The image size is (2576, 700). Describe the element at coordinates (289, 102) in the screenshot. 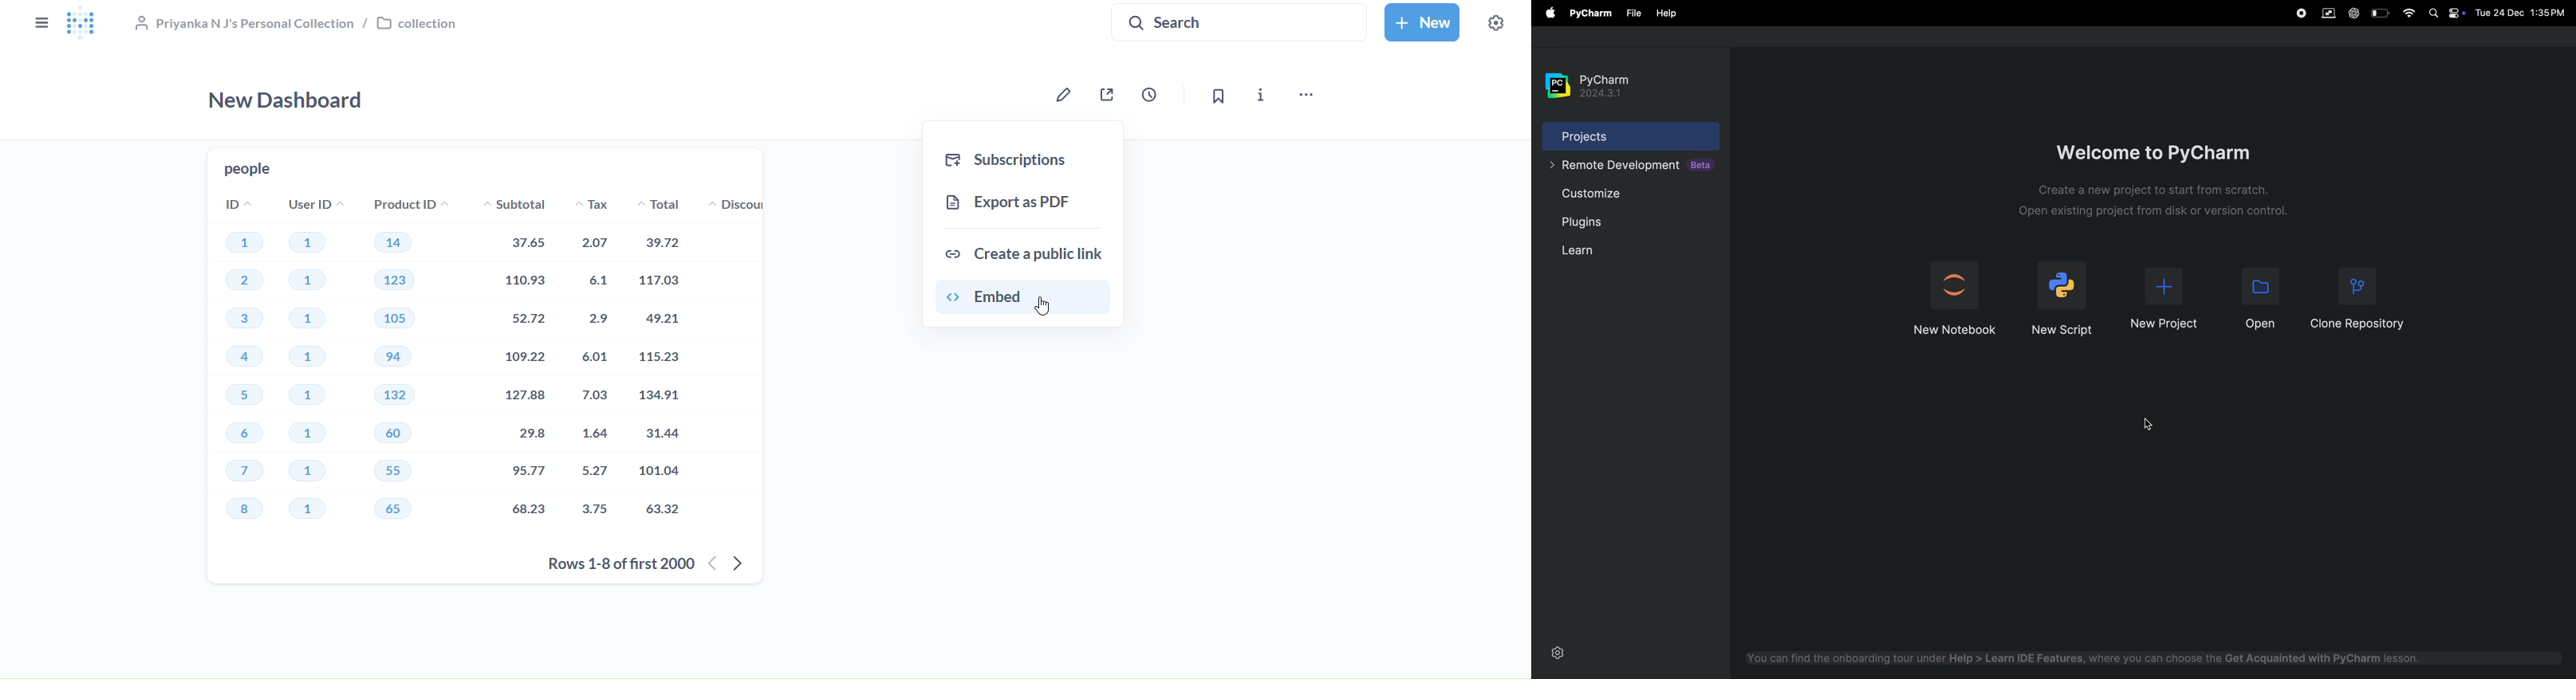

I see `new dashboard` at that location.